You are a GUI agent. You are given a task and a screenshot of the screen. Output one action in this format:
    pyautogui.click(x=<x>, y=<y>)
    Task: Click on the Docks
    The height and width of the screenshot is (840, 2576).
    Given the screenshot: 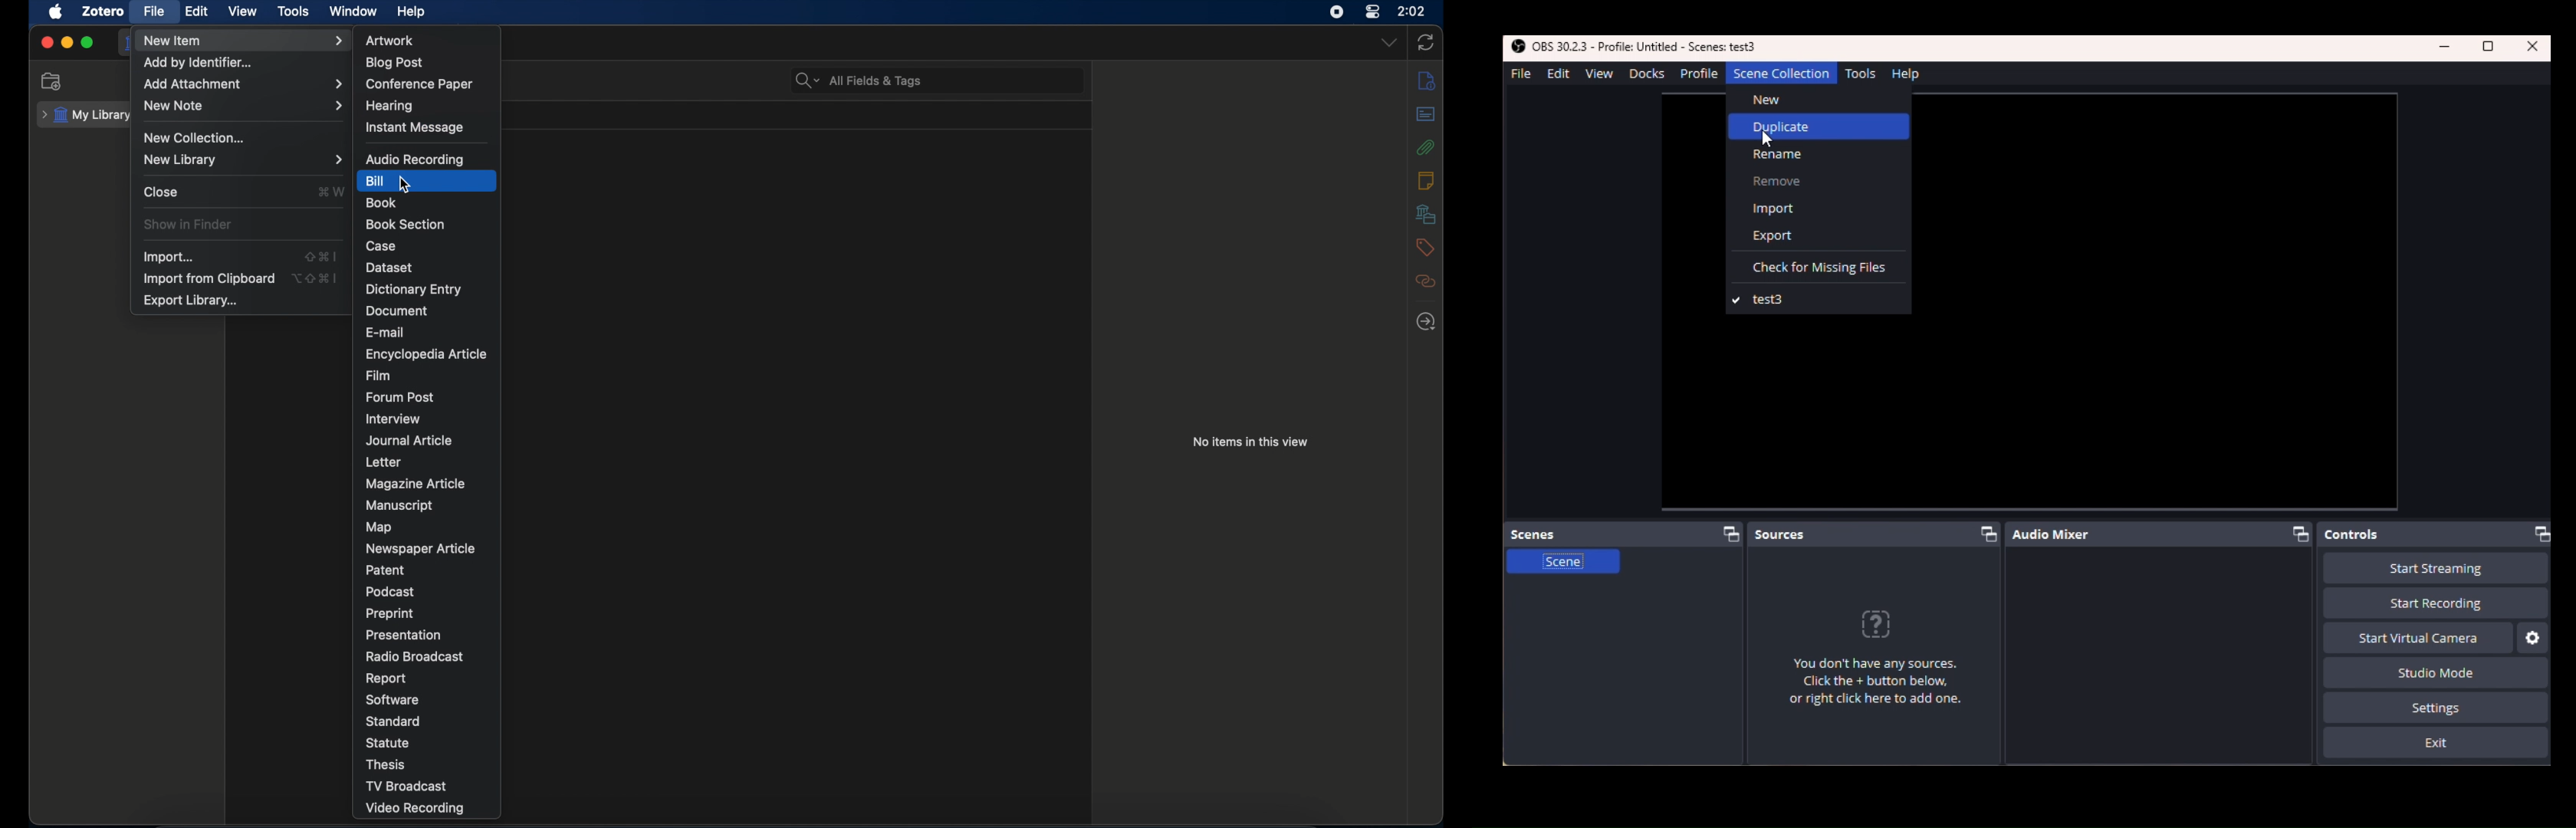 What is the action you would take?
    pyautogui.click(x=1645, y=74)
    